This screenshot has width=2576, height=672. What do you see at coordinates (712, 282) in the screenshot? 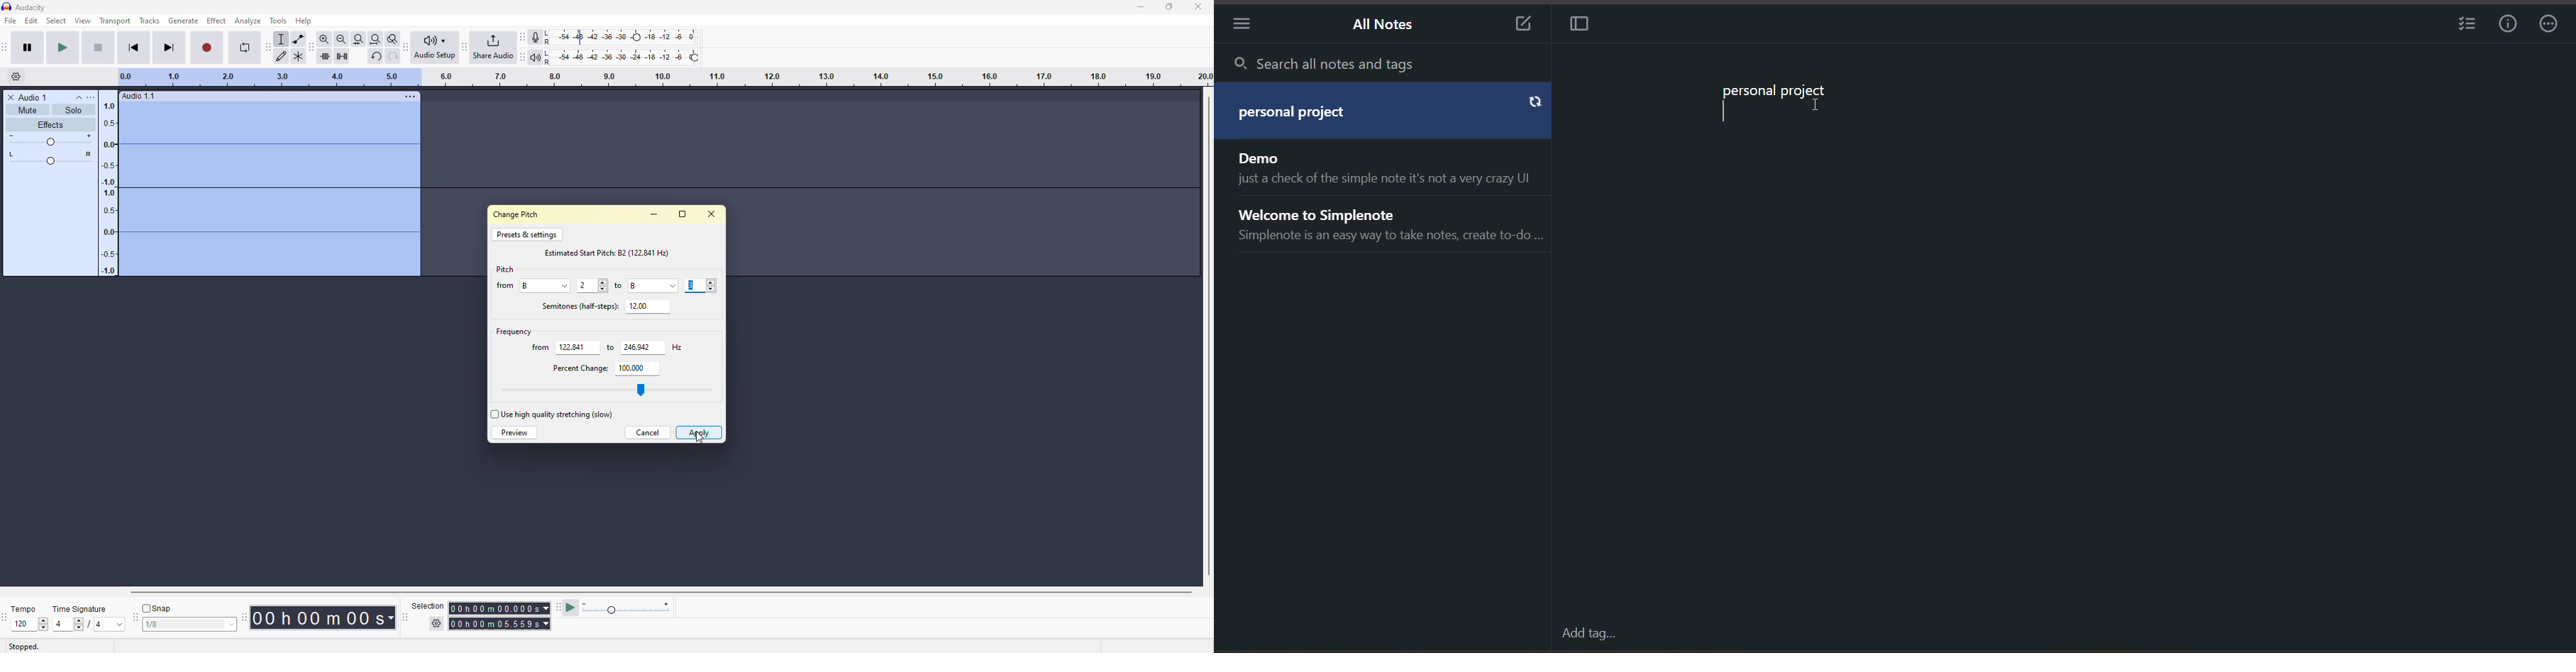
I see `up` at bounding box center [712, 282].